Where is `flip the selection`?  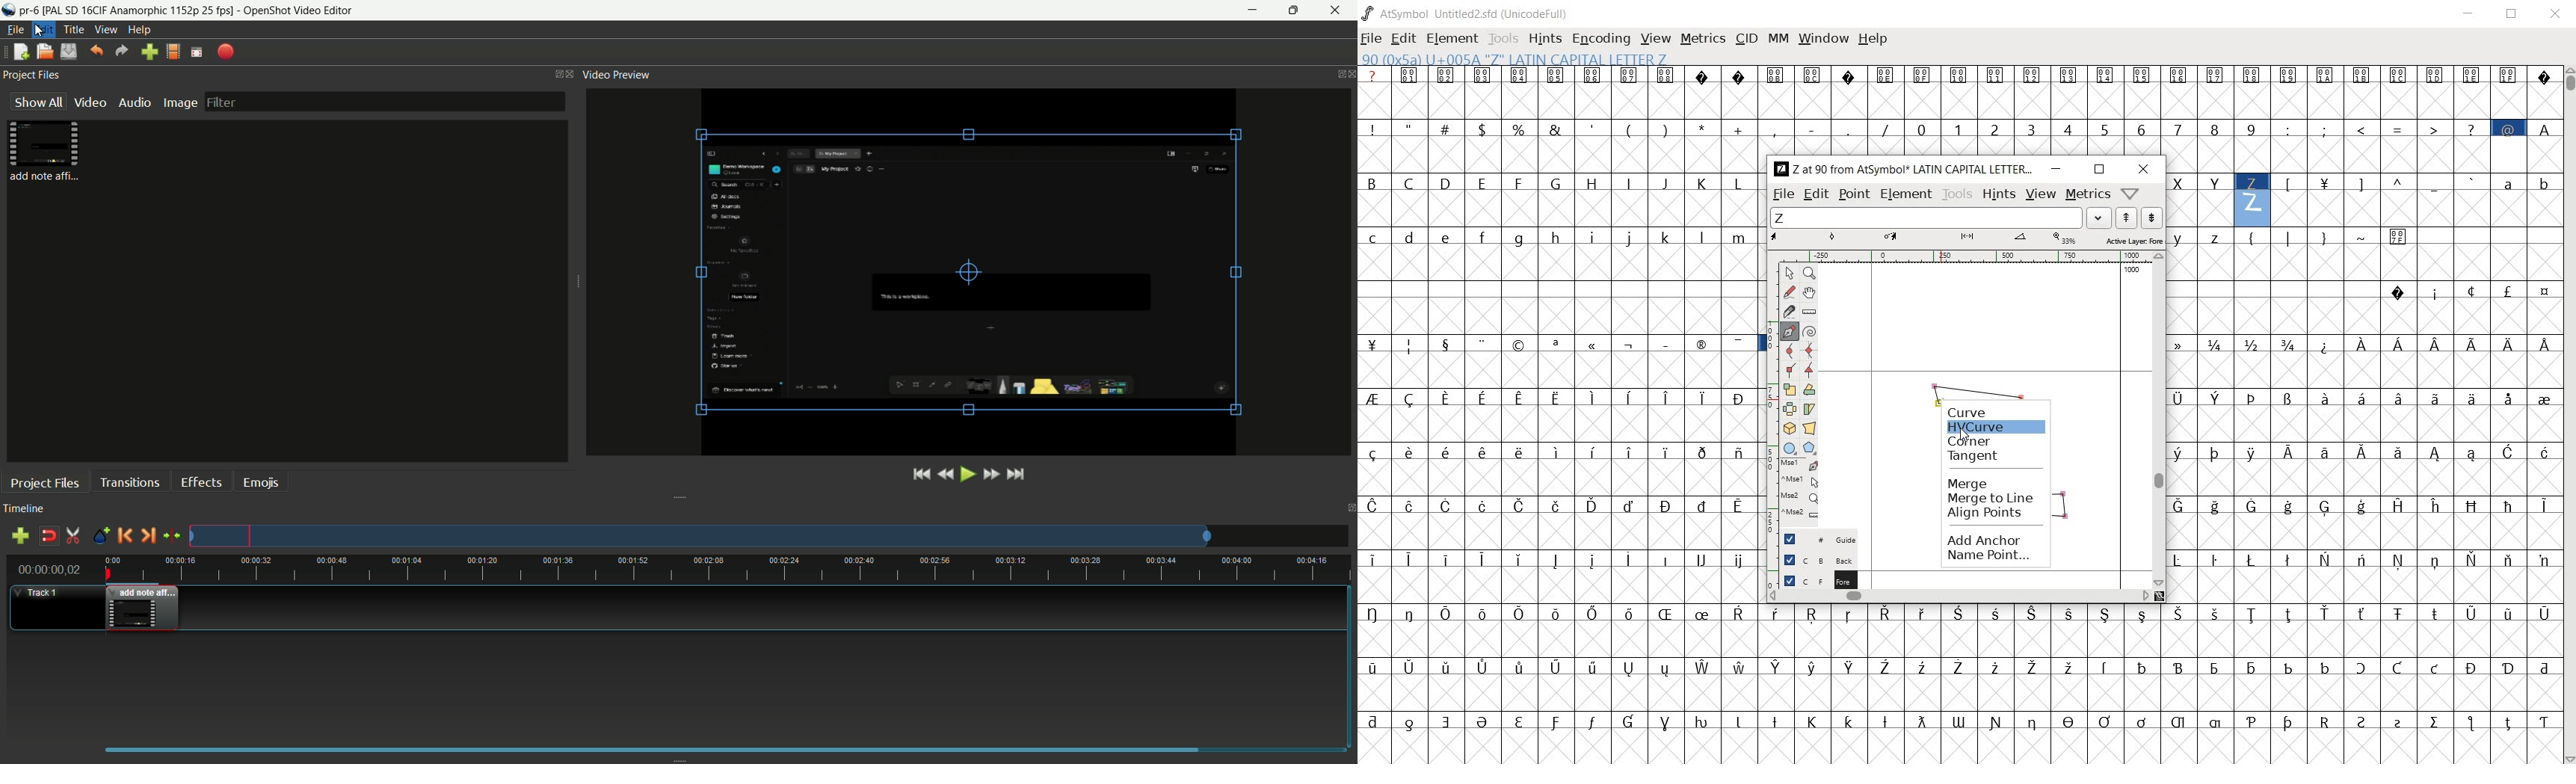 flip the selection is located at coordinates (1789, 410).